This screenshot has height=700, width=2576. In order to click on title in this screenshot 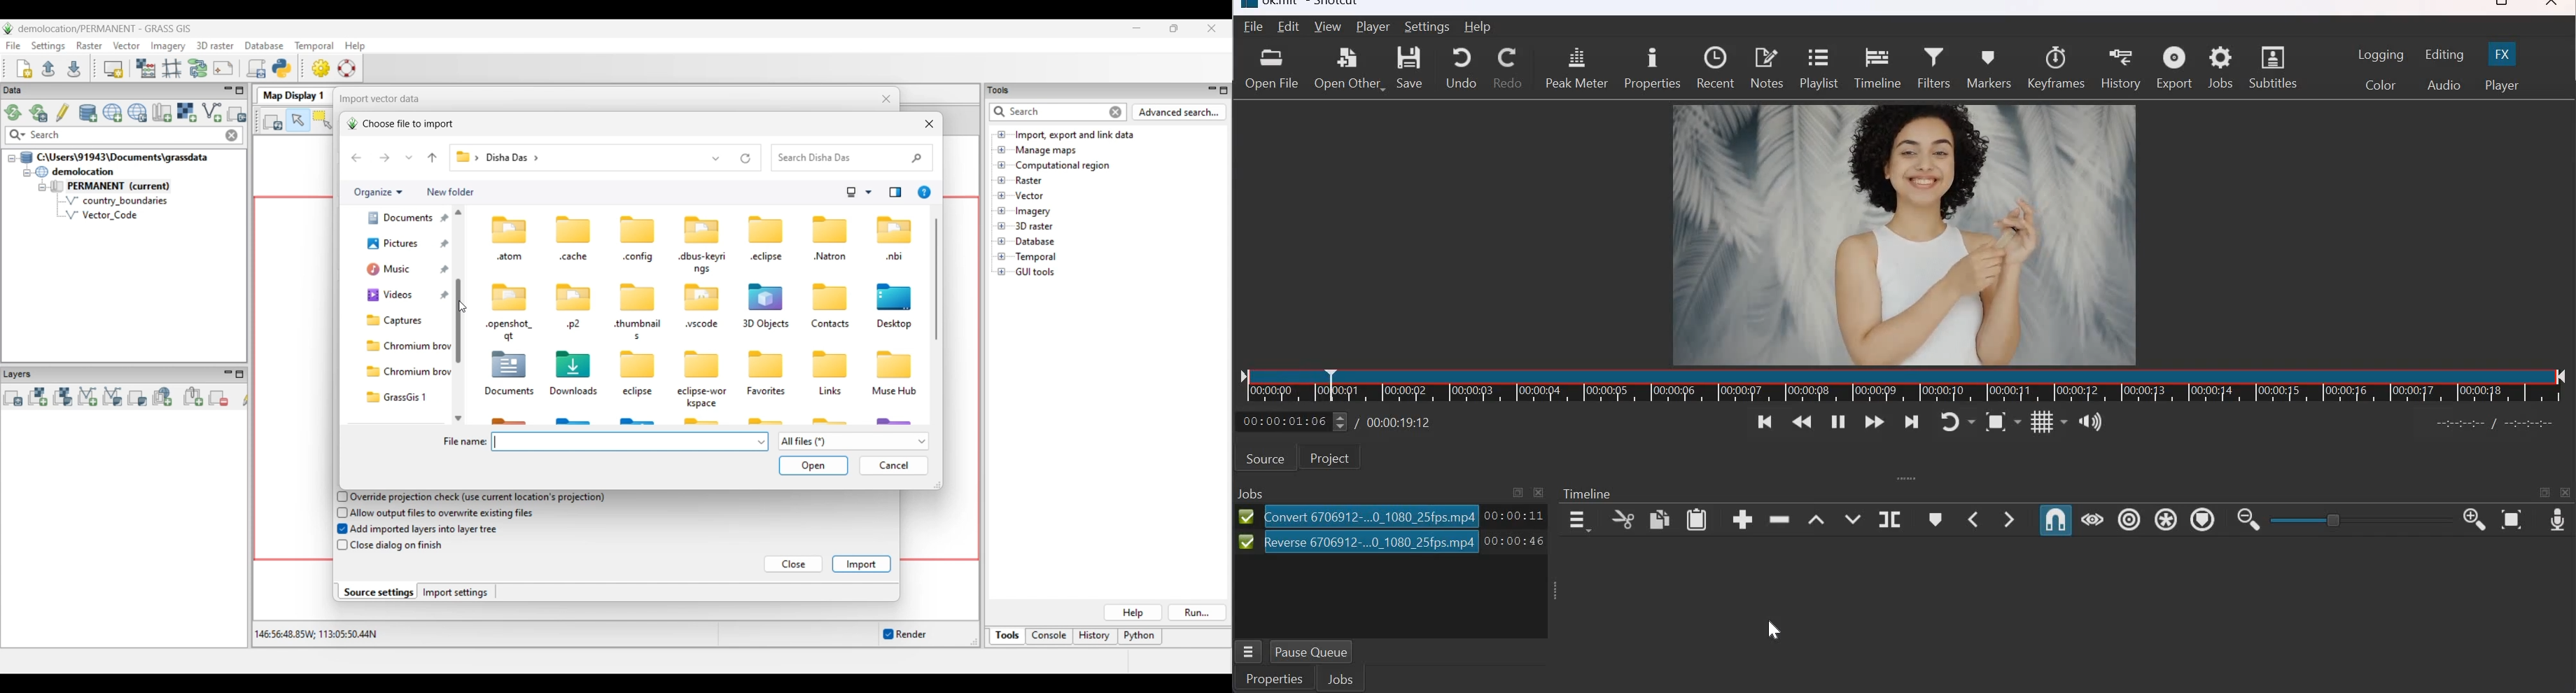, I will do `click(1312, 5)`.